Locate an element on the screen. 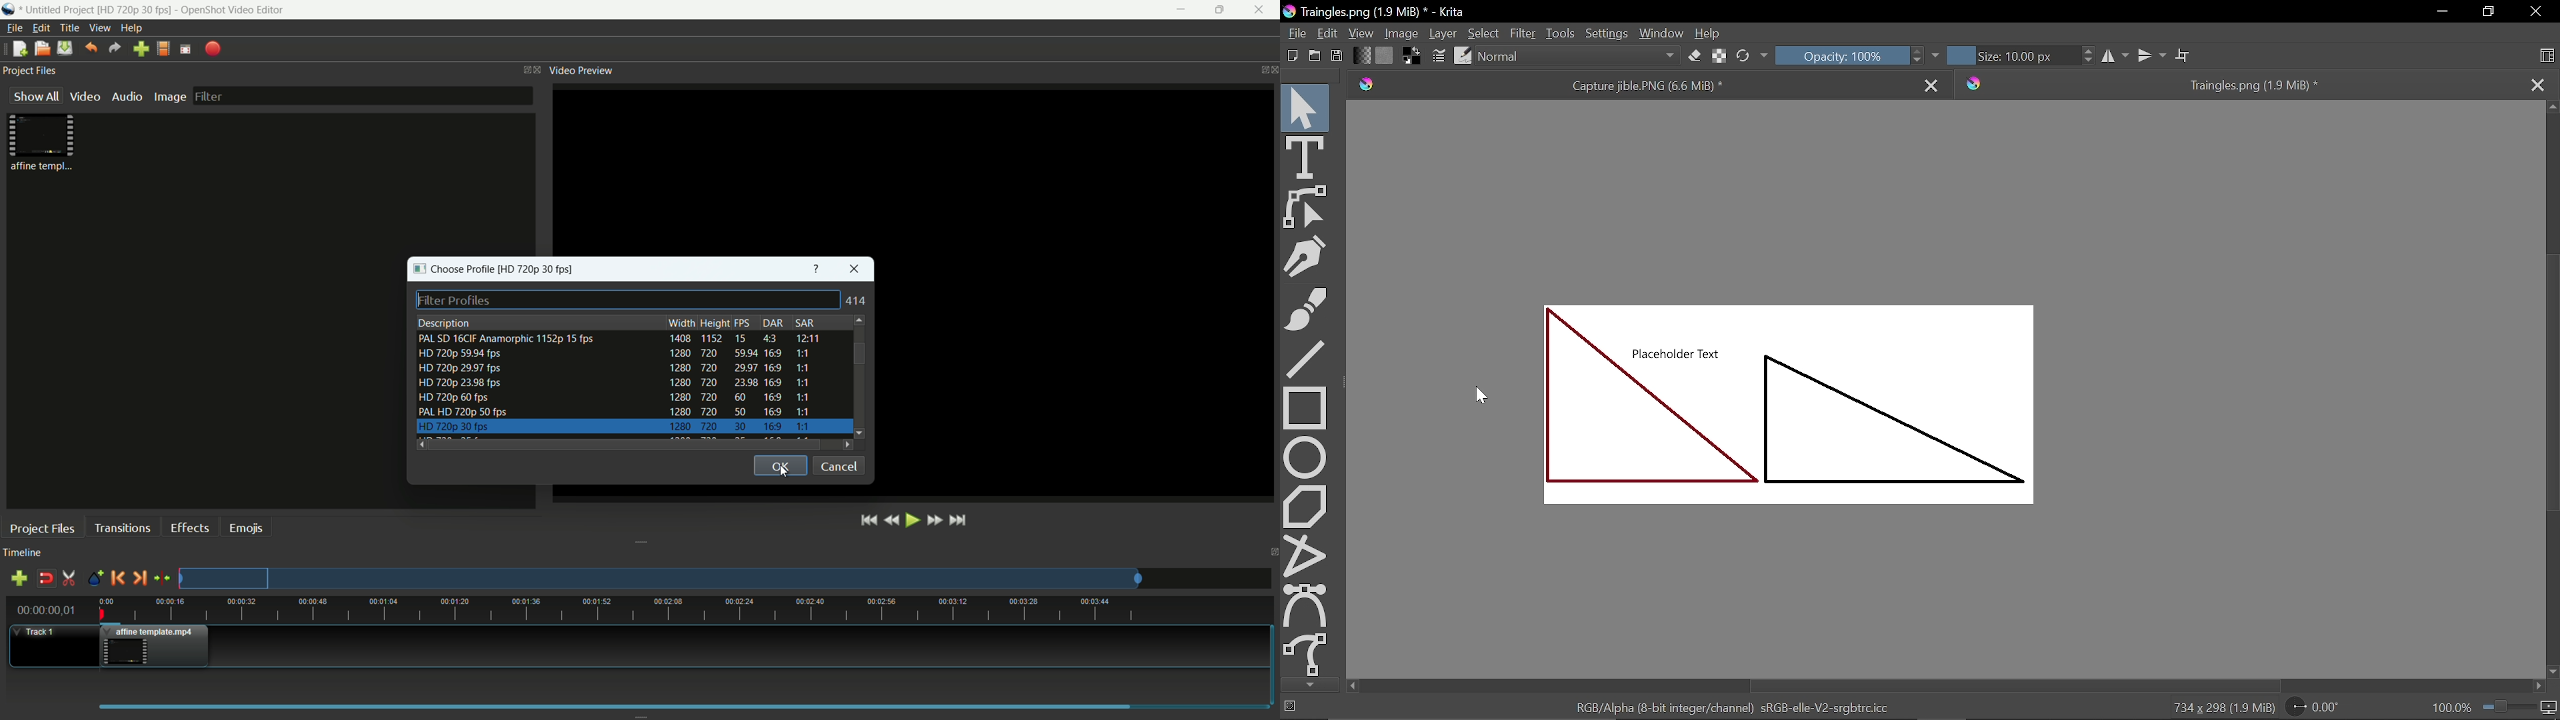  profile-2 is located at coordinates (619, 353).